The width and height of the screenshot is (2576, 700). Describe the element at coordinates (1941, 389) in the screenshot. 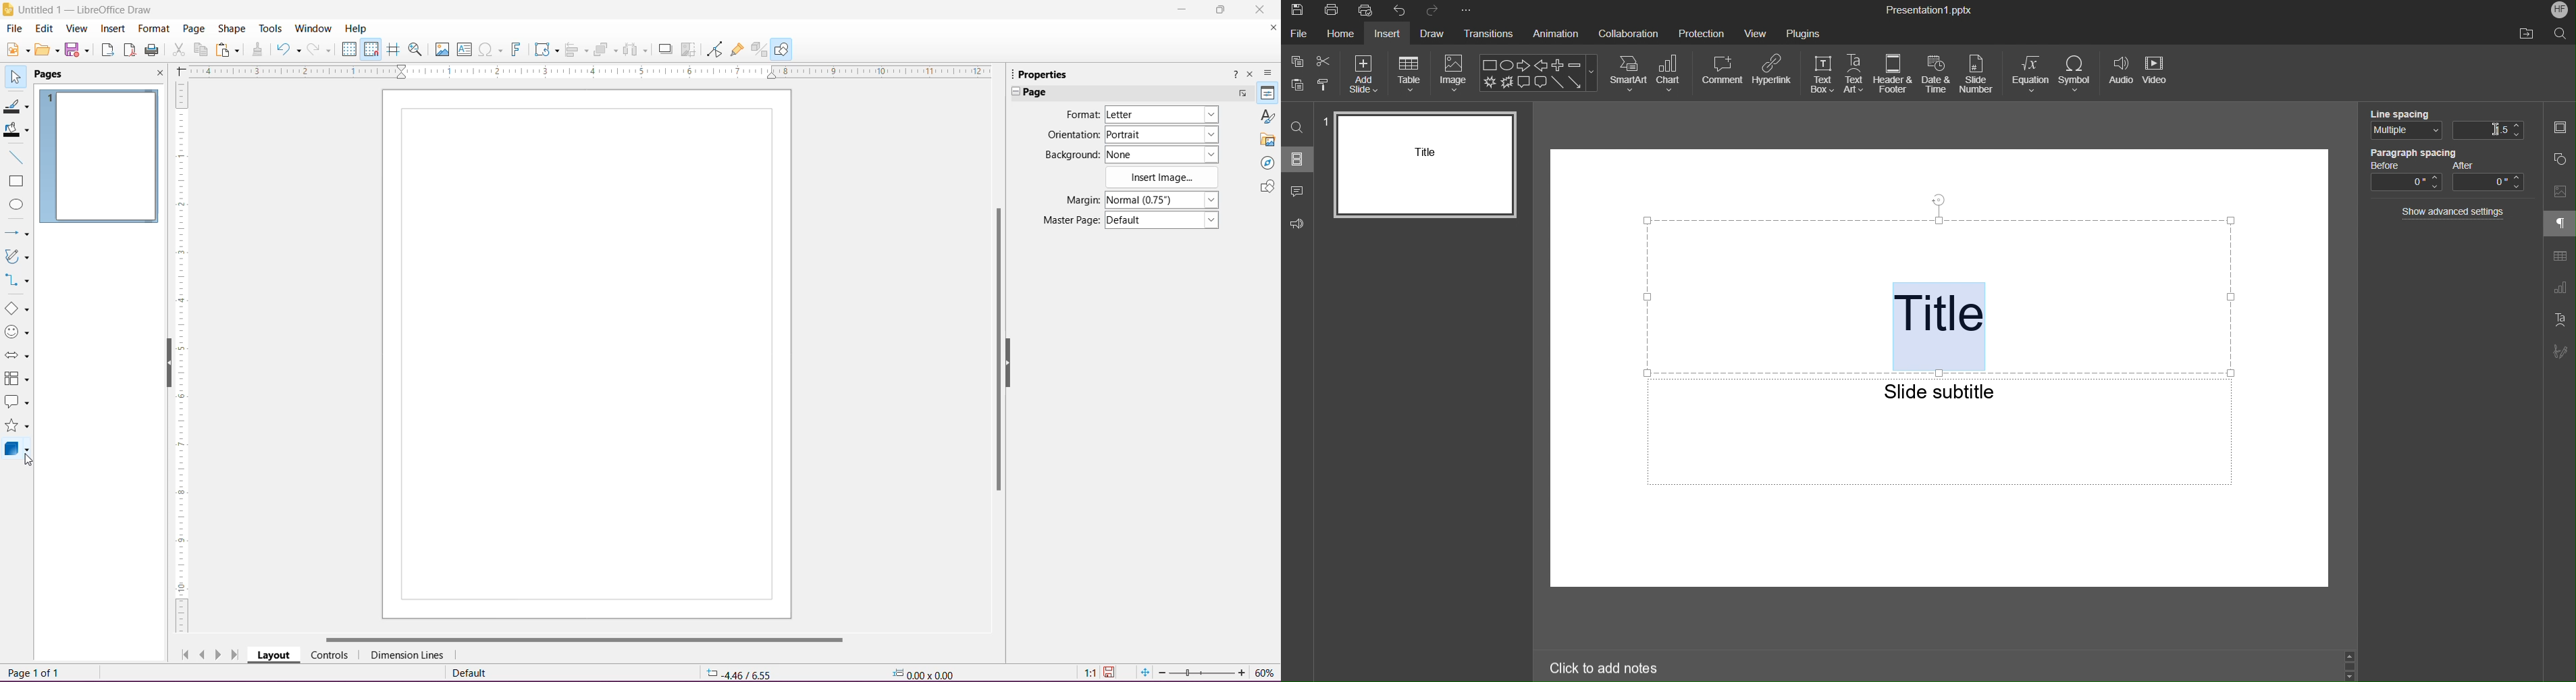

I see `Slide subtitle` at that location.